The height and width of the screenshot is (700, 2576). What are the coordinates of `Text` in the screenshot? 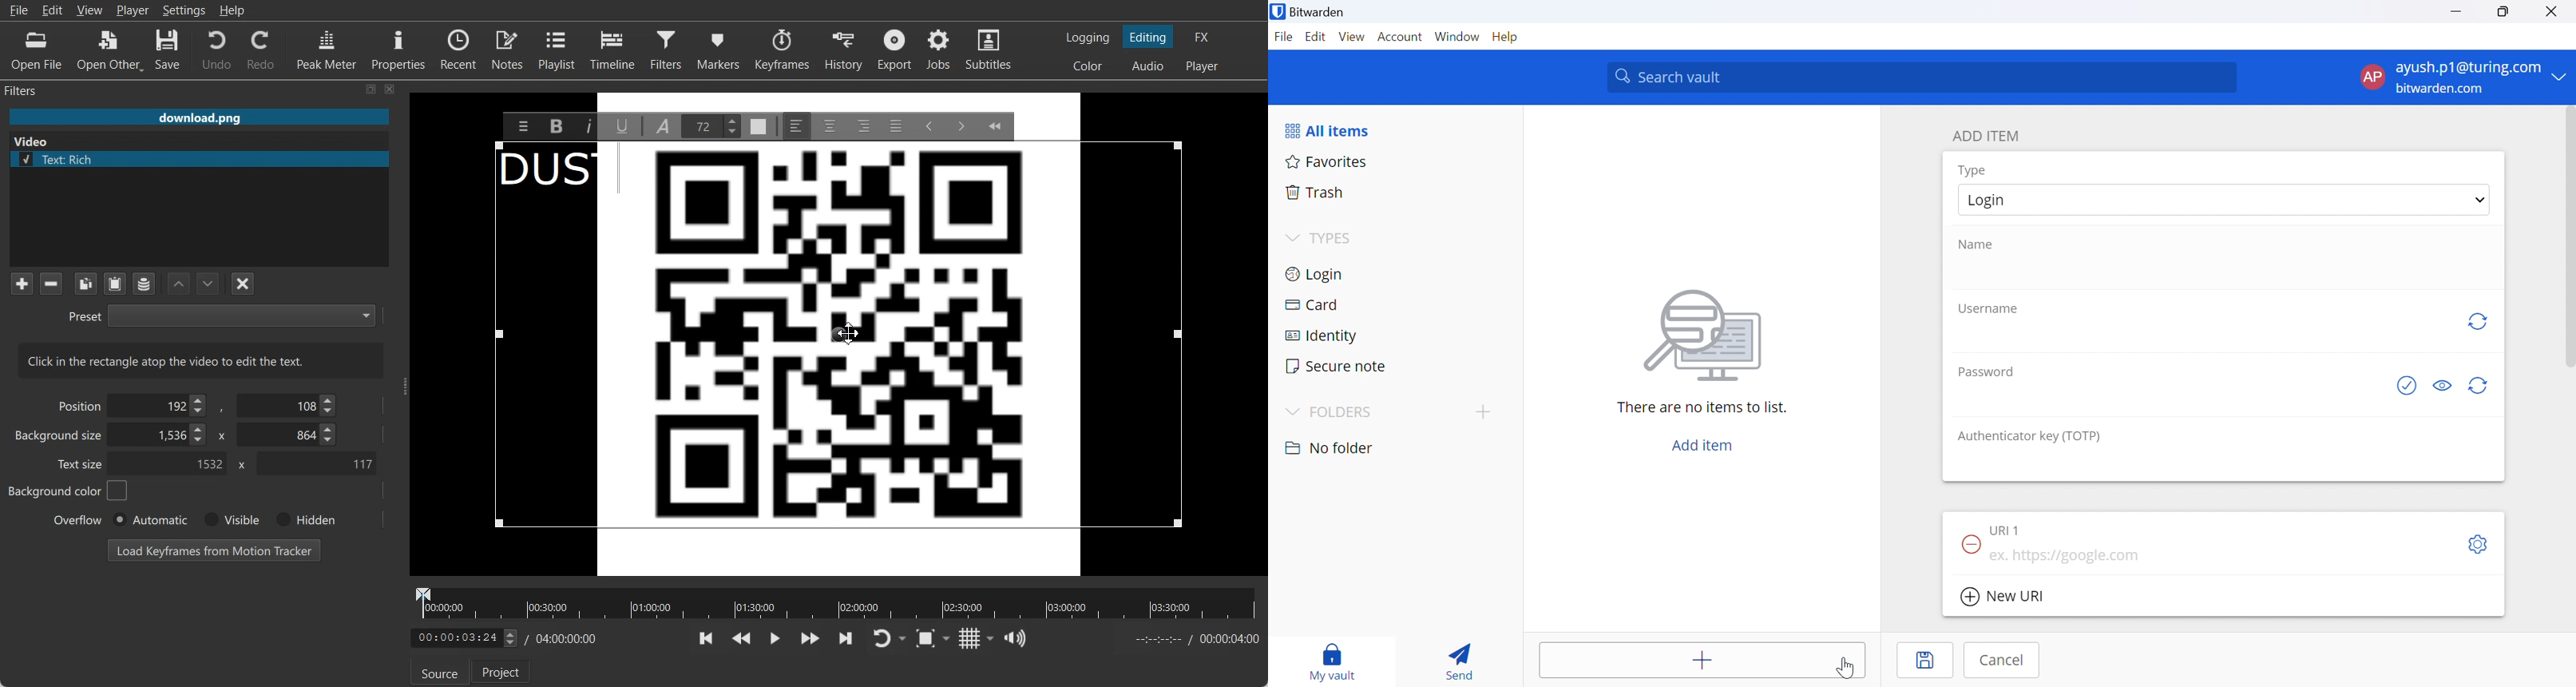 It's located at (546, 173).